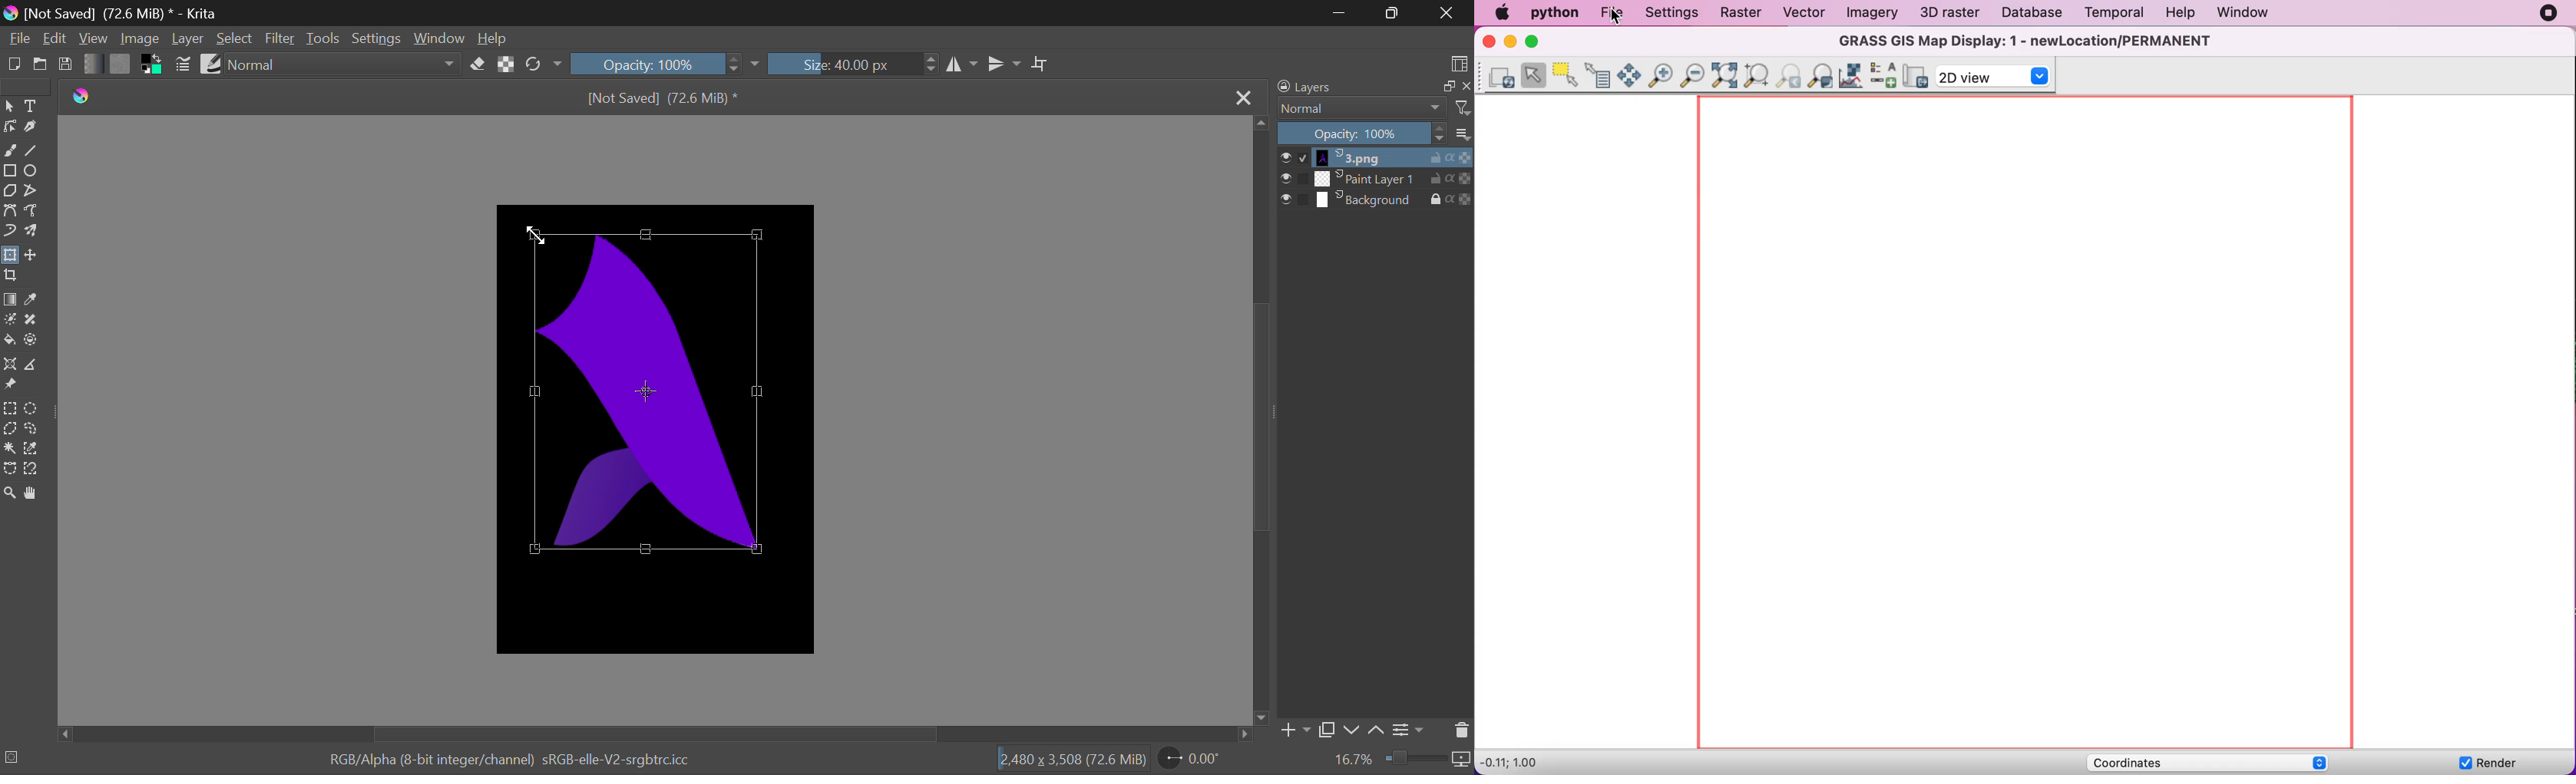  Describe the element at coordinates (10, 448) in the screenshot. I see `Cursor on Continuous Selection` at that location.